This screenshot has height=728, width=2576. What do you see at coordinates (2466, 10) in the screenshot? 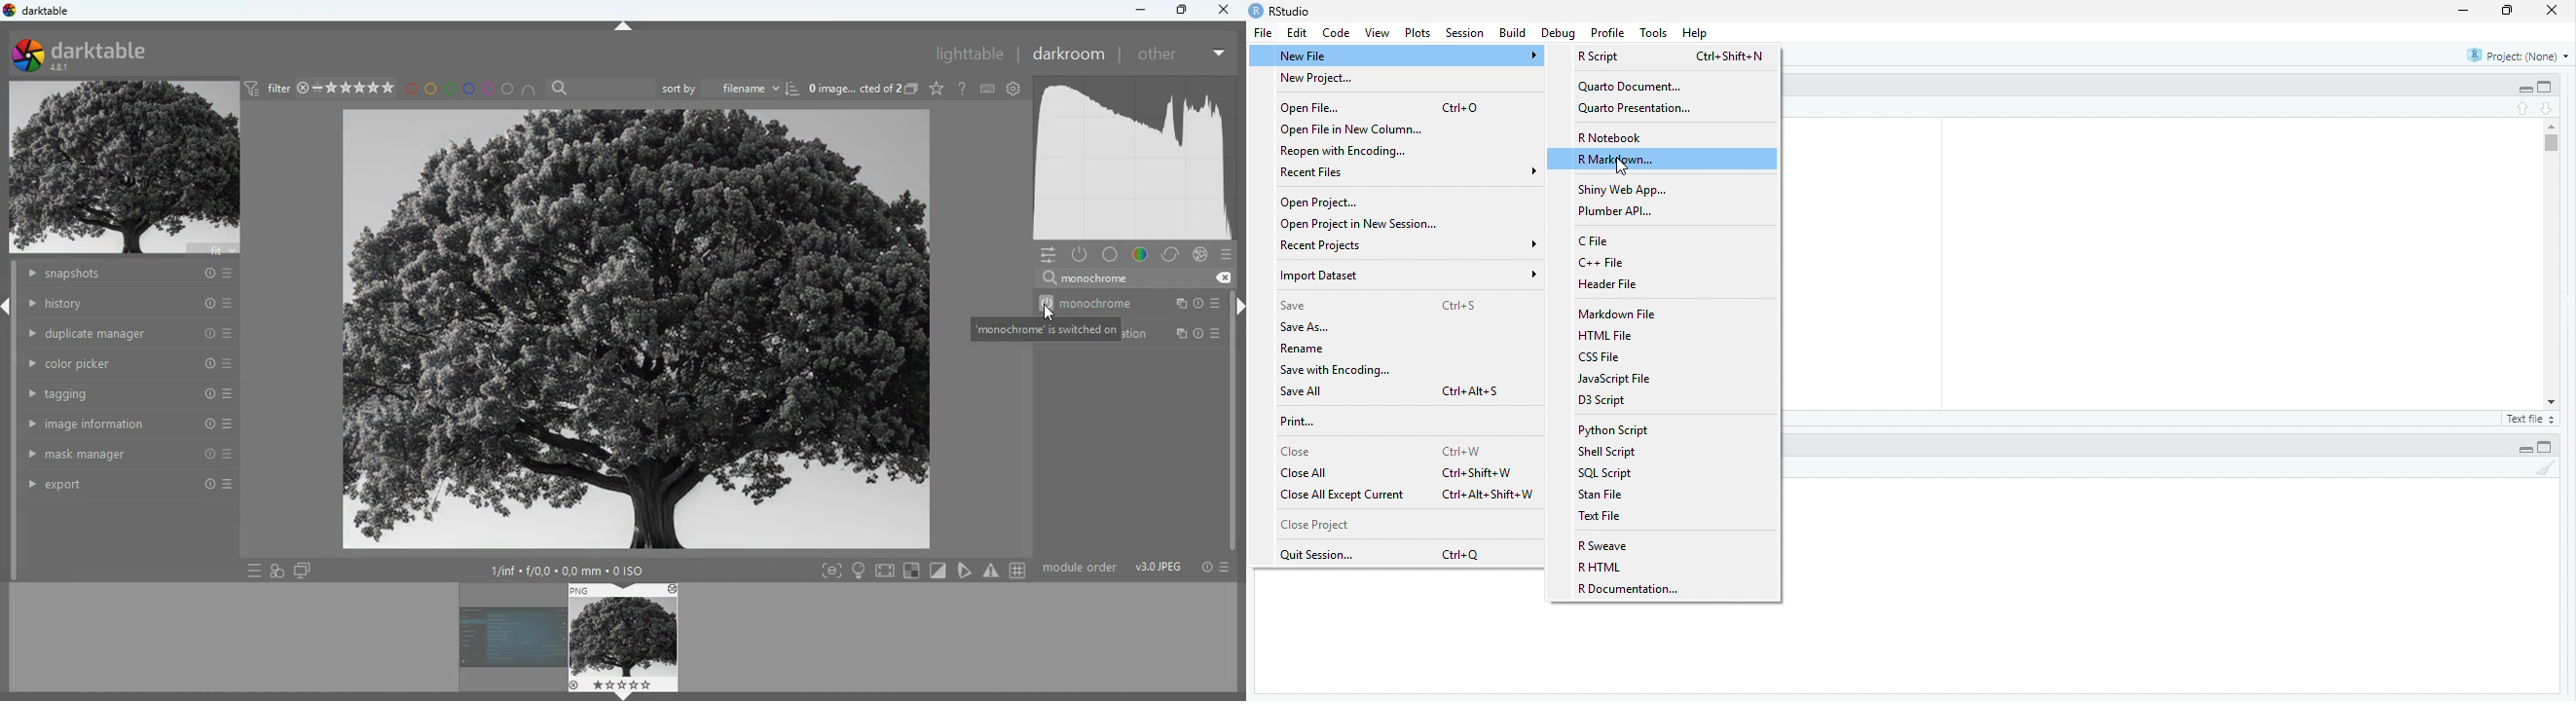
I see `minimise` at bounding box center [2466, 10].